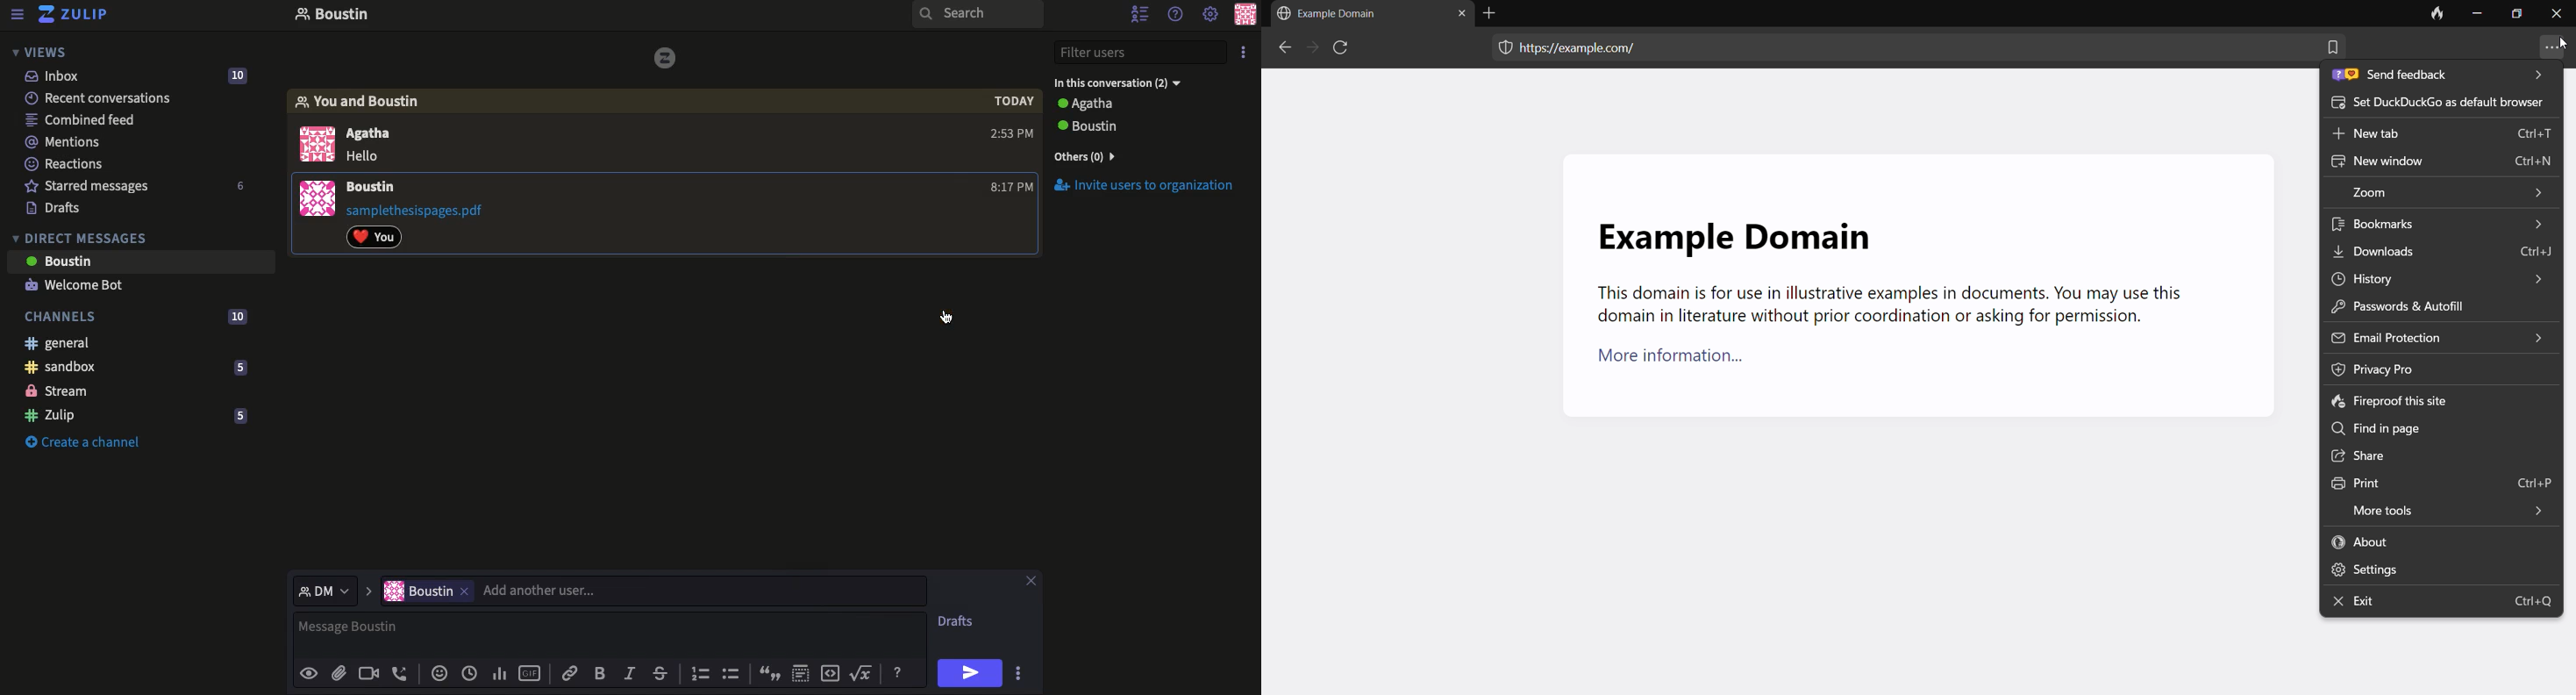 The image size is (2576, 700). What do you see at coordinates (661, 673) in the screenshot?
I see `Strikethrough ` at bounding box center [661, 673].